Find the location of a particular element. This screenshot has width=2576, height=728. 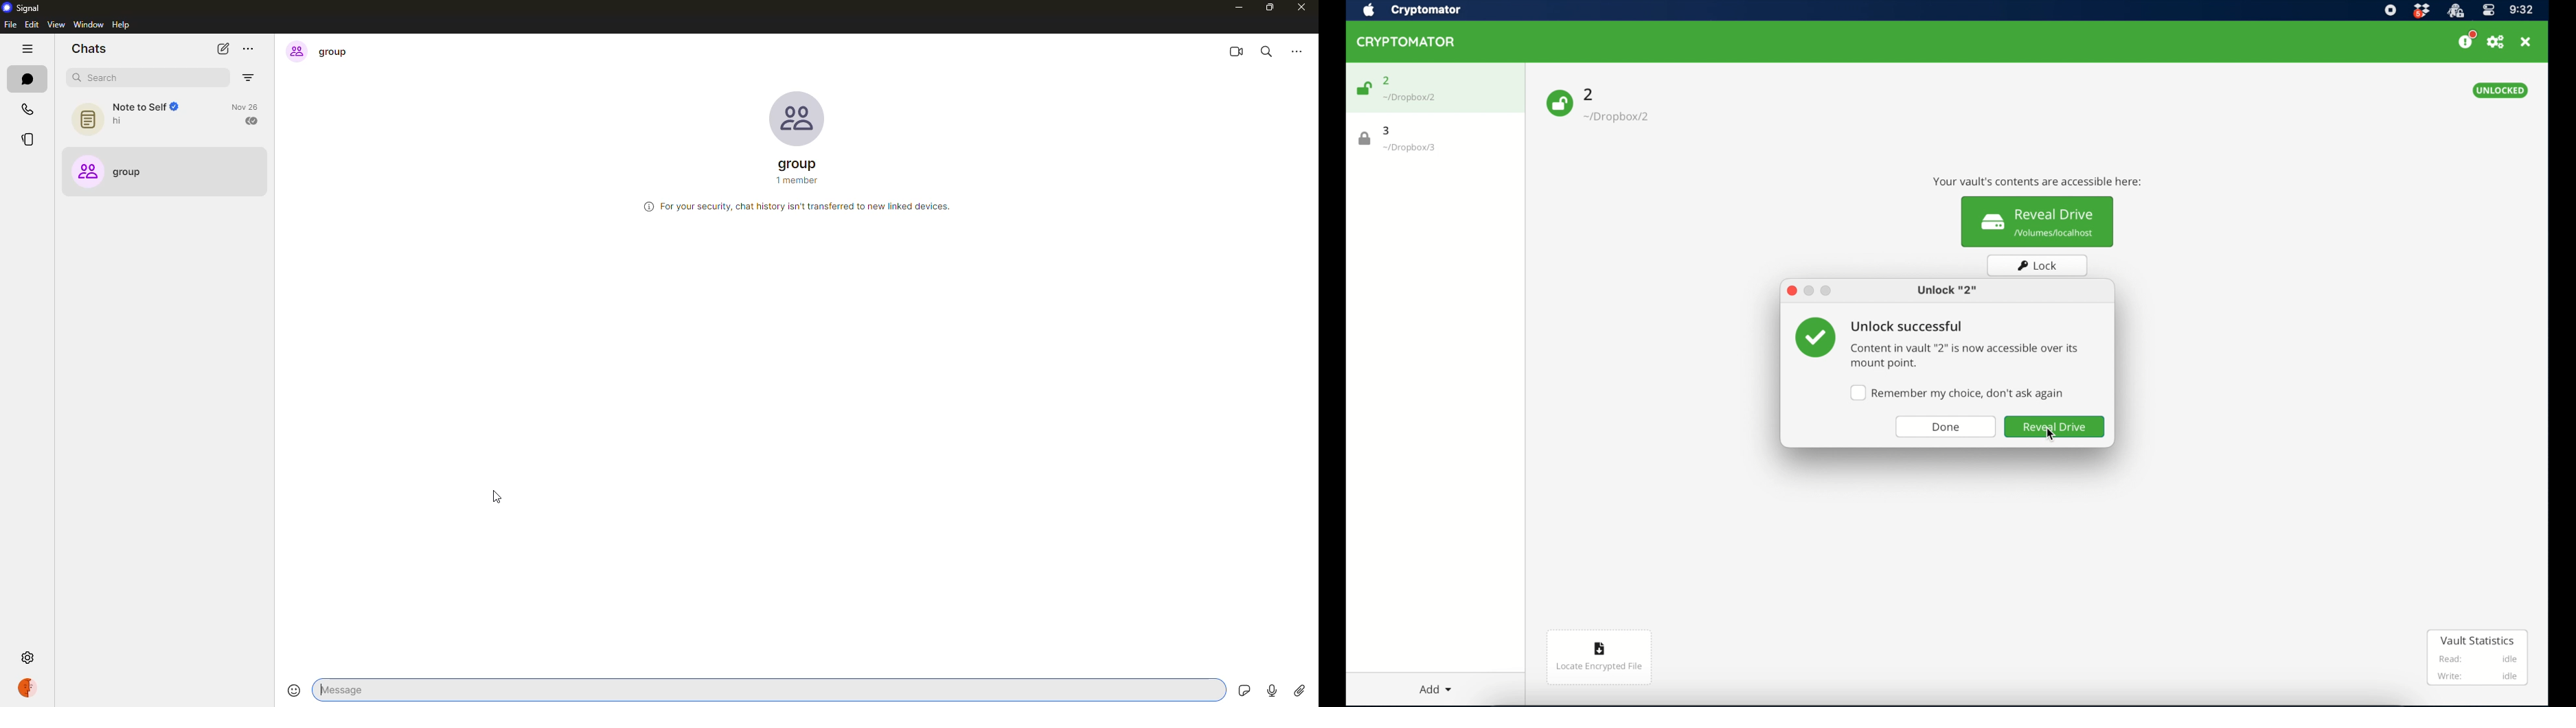

info is located at coordinates (797, 205).